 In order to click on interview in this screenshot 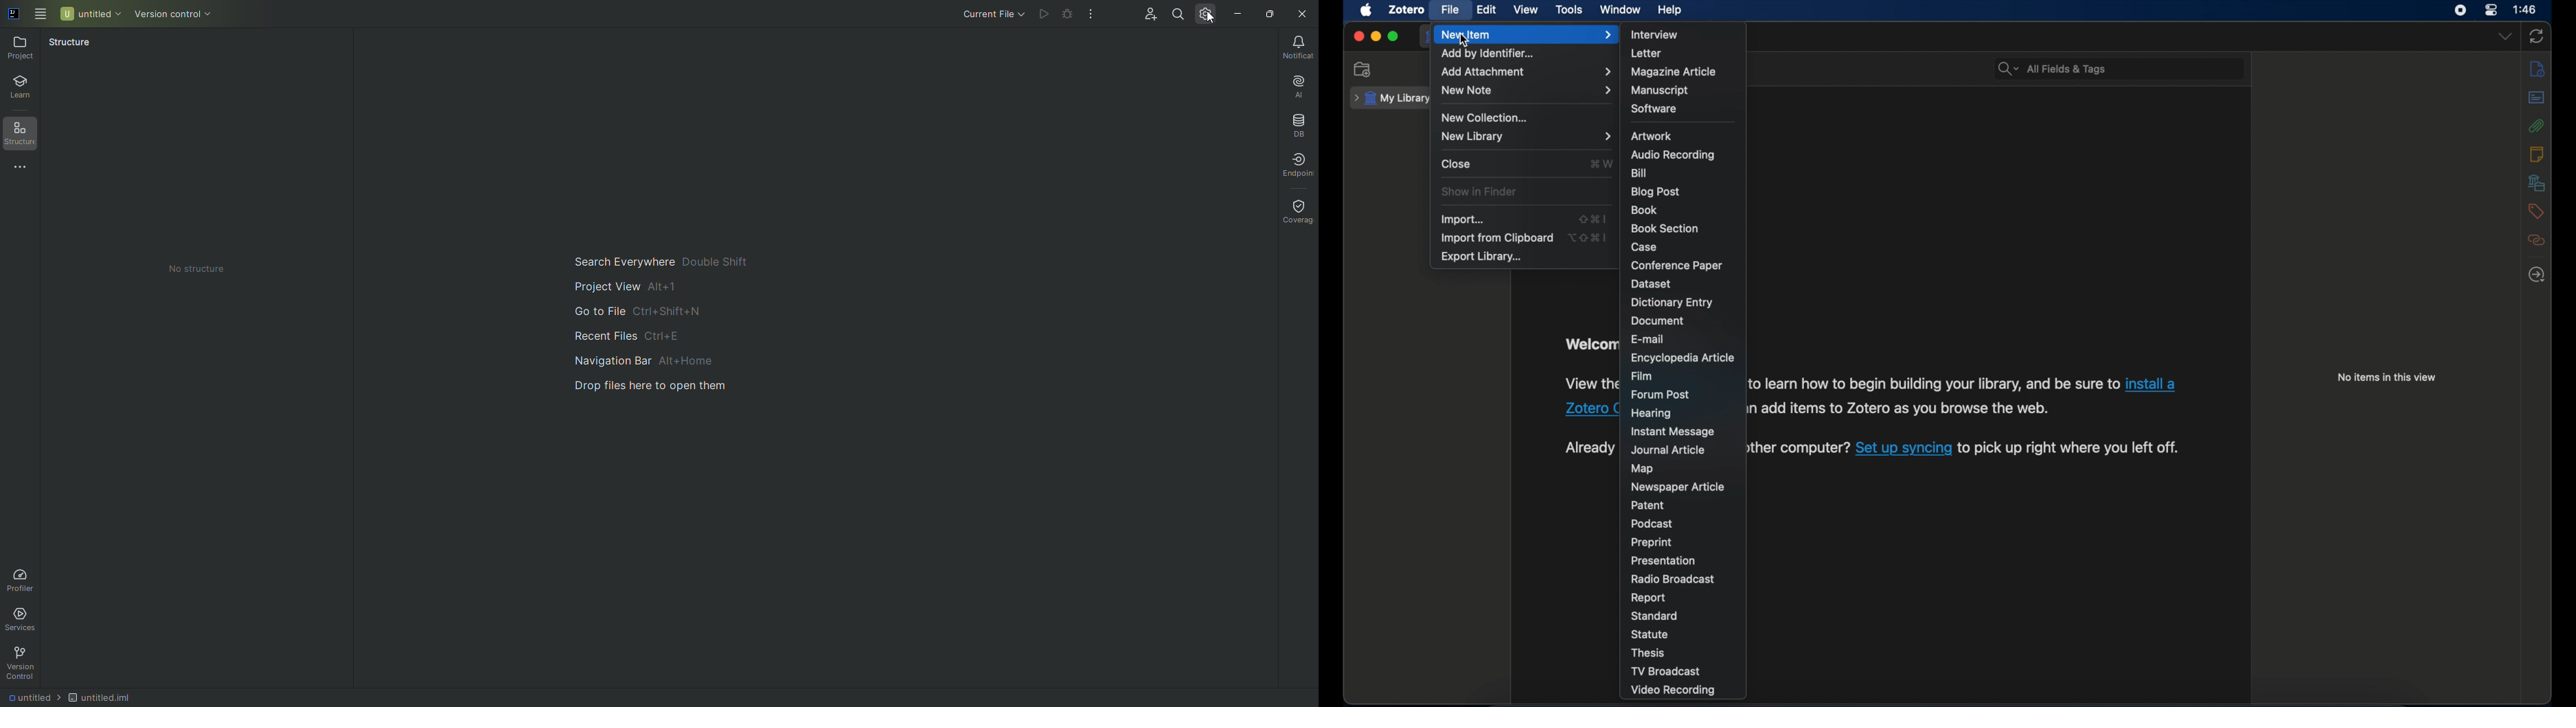, I will do `click(1655, 35)`.